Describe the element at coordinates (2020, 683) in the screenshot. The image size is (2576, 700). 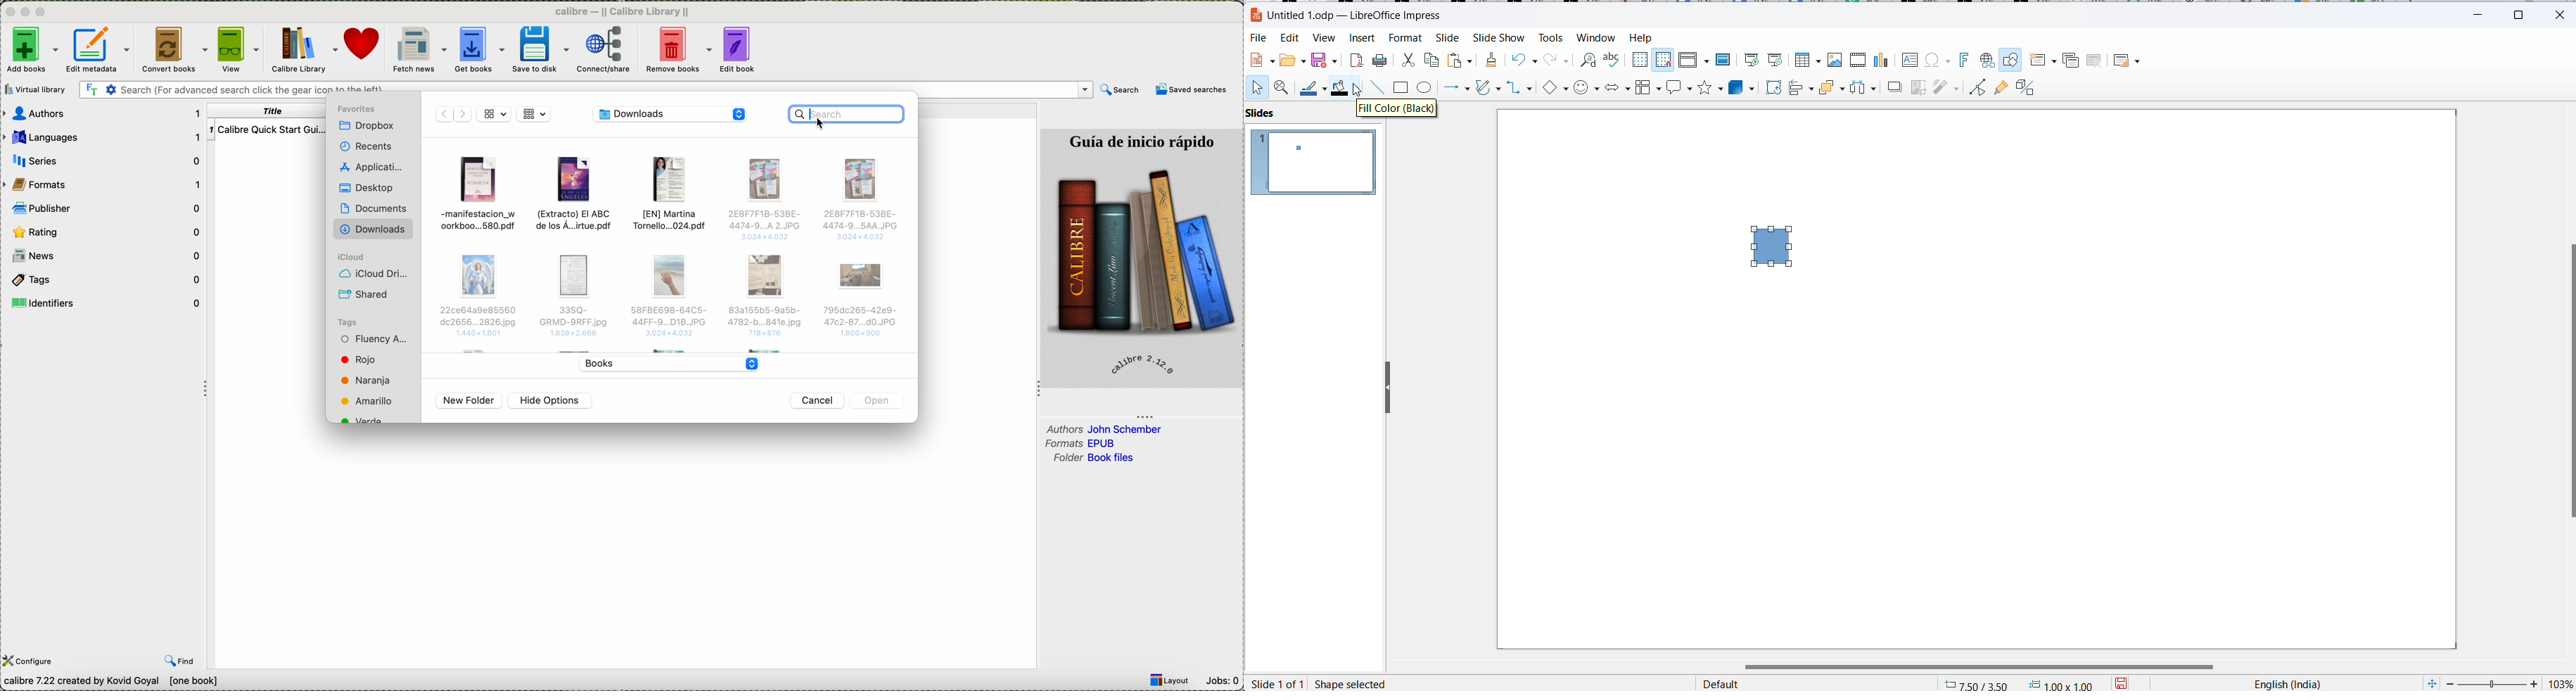
I see `cursor mapping` at that location.